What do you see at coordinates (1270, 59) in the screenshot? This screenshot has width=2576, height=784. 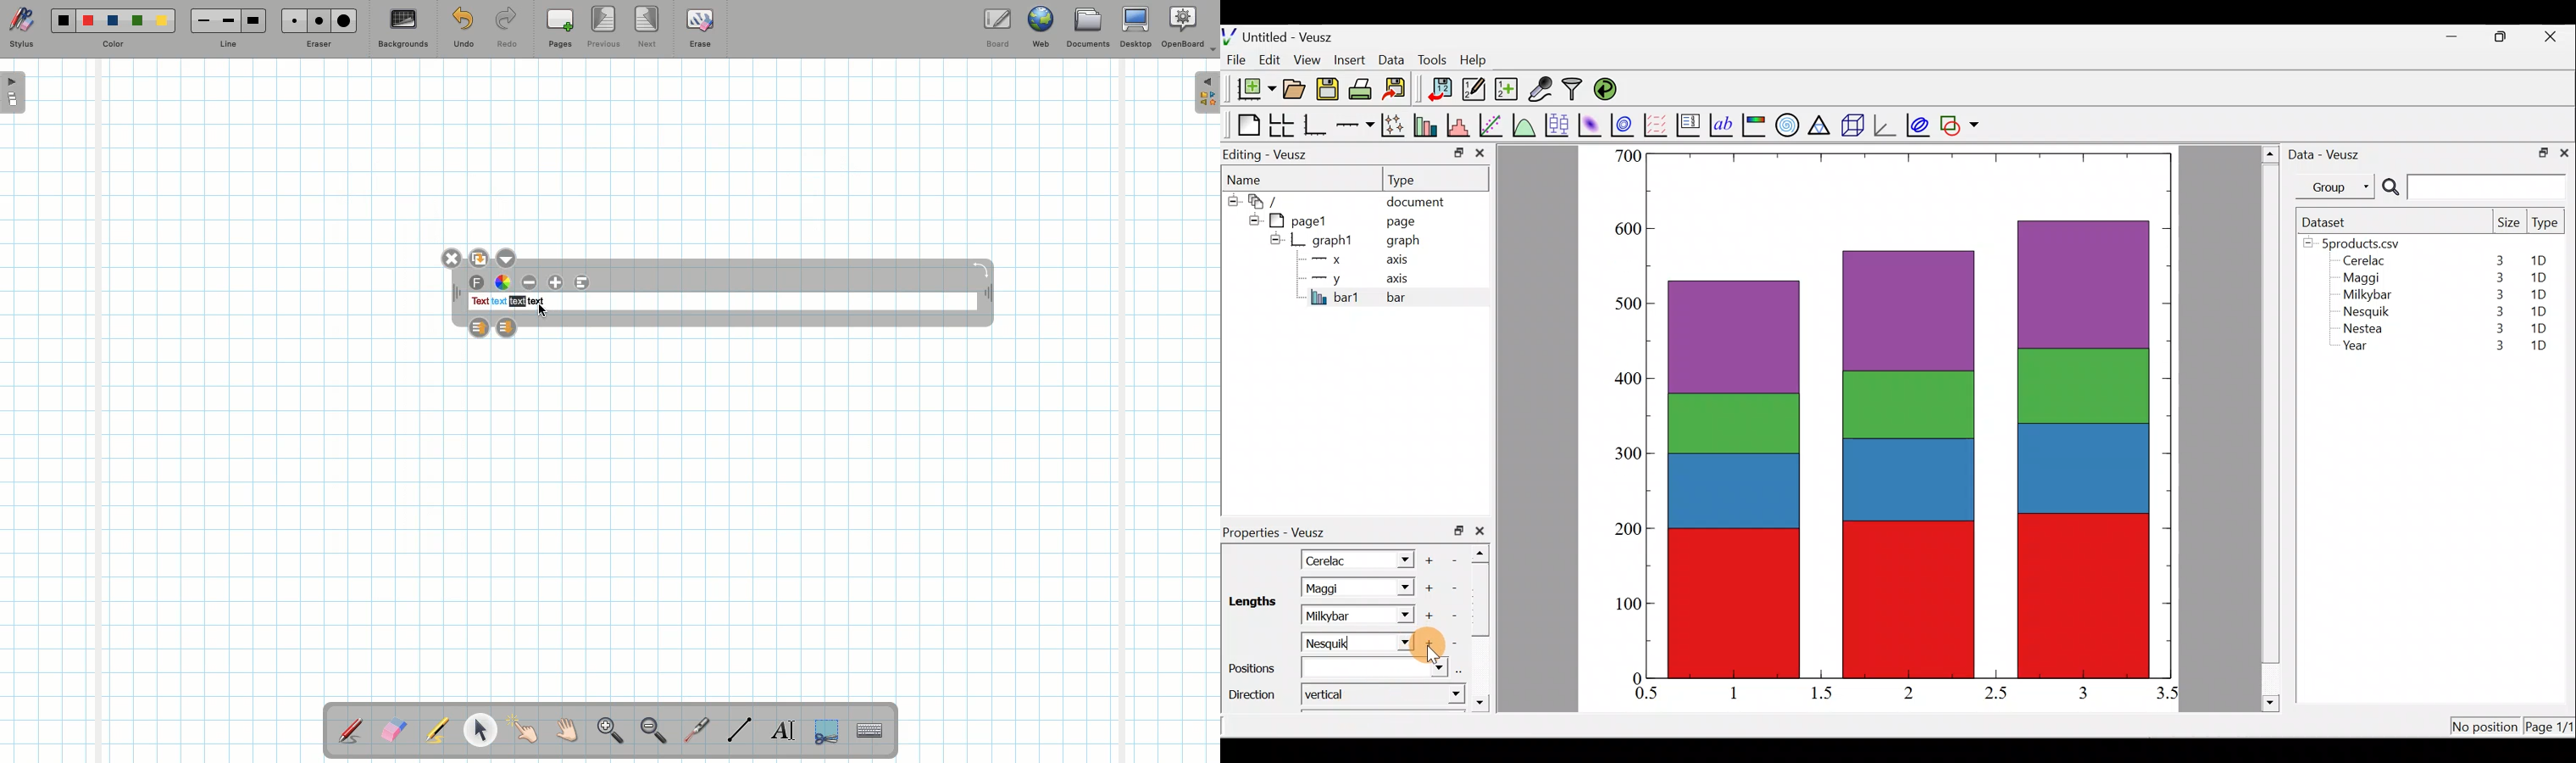 I see `Edit` at bounding box center [1270, 59].